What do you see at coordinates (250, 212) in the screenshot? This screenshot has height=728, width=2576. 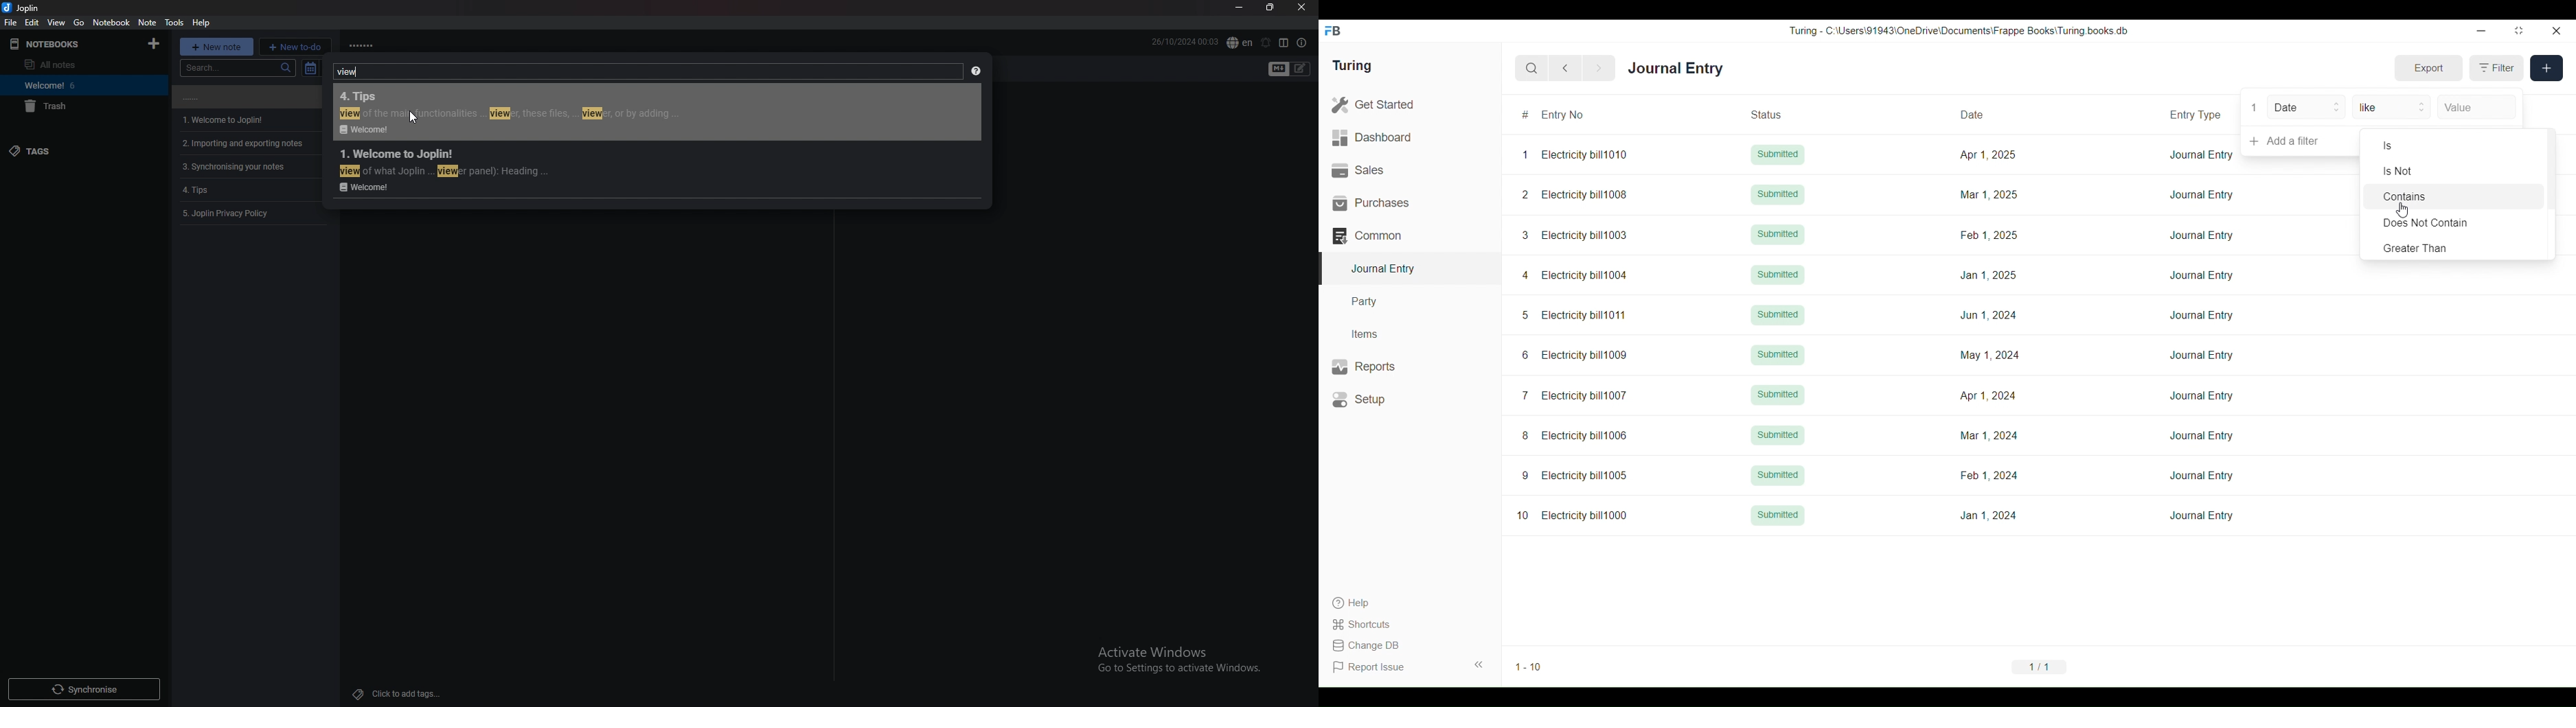 I see `note 6` at bounding box center [250, 212].